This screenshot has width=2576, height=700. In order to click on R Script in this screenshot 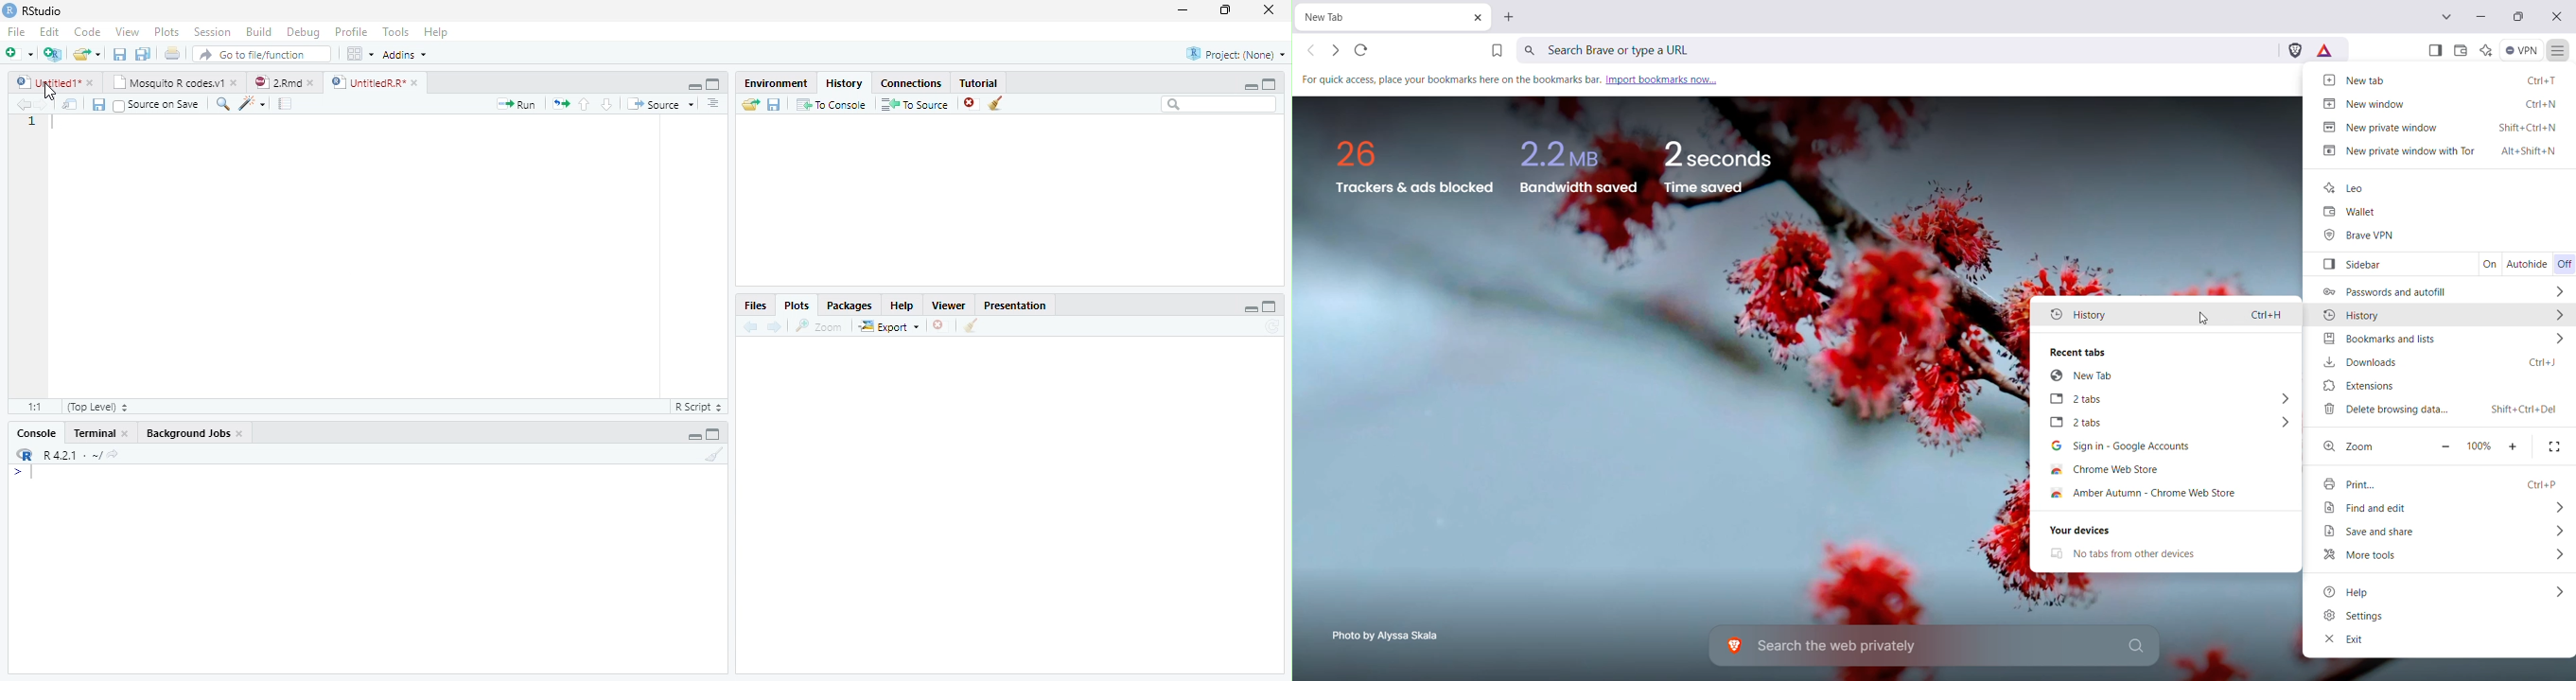, I will do `click(699, 408)`.